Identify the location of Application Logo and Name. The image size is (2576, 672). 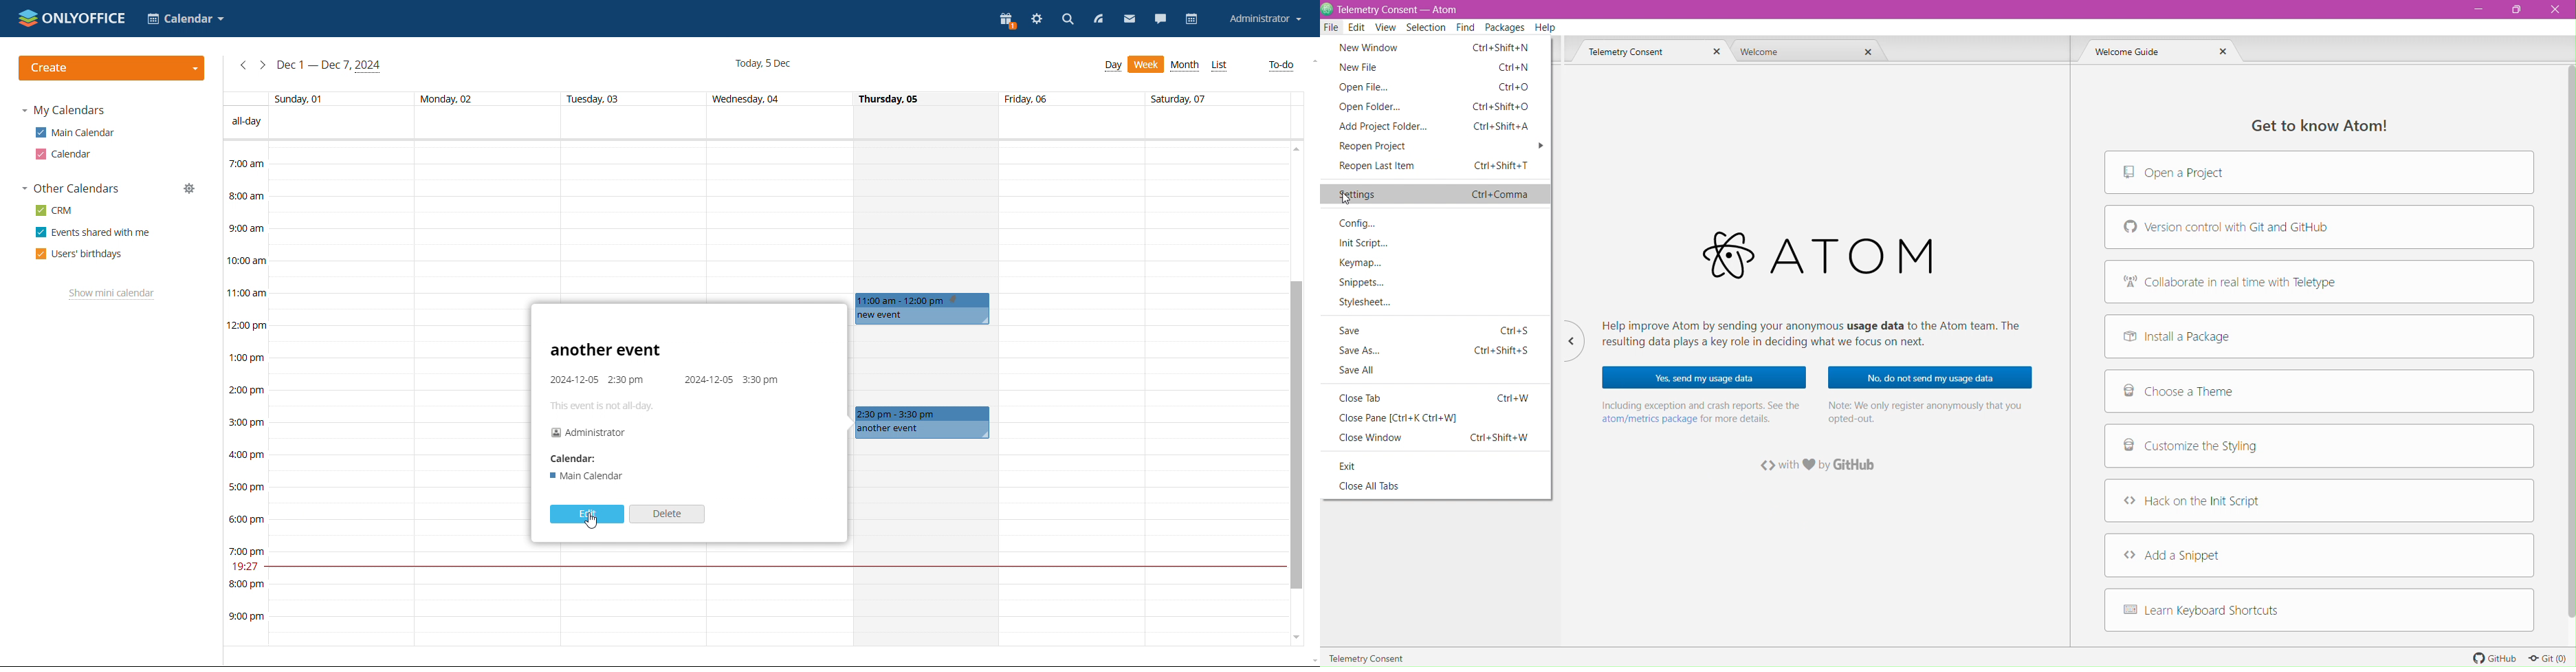
(1815, 256).